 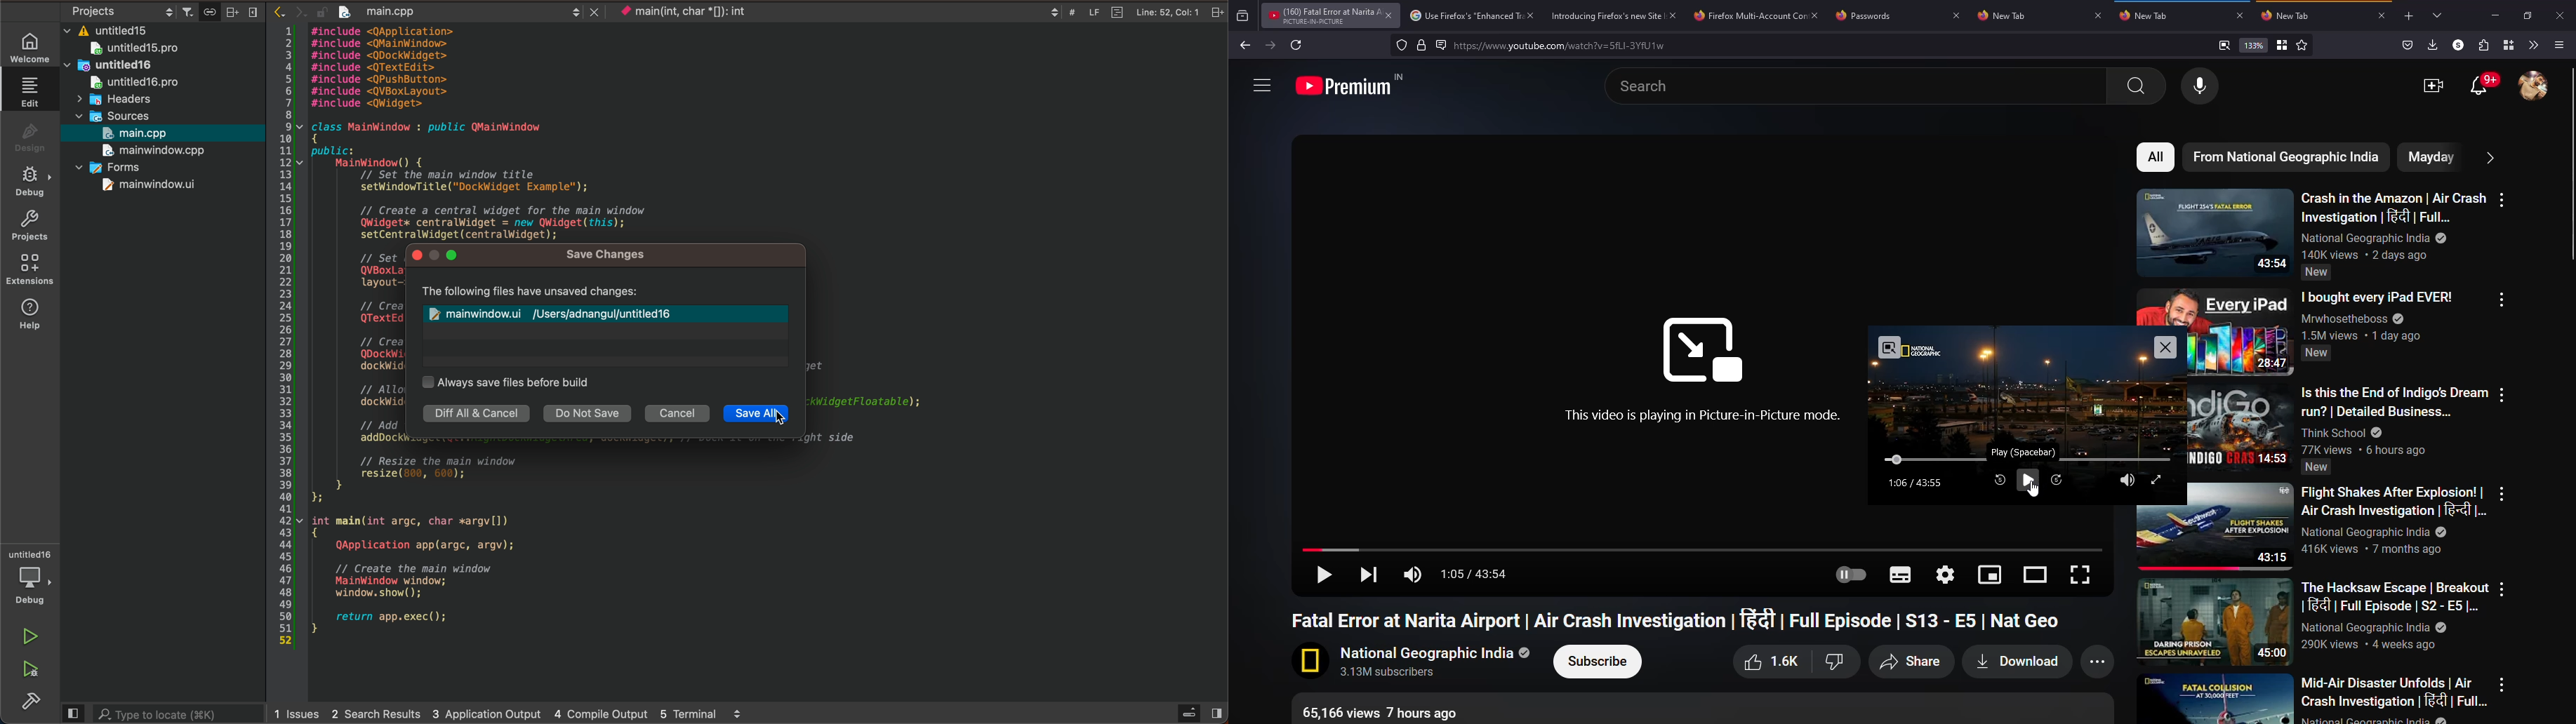 I want to click on tab, so click(x=2009, y=16).